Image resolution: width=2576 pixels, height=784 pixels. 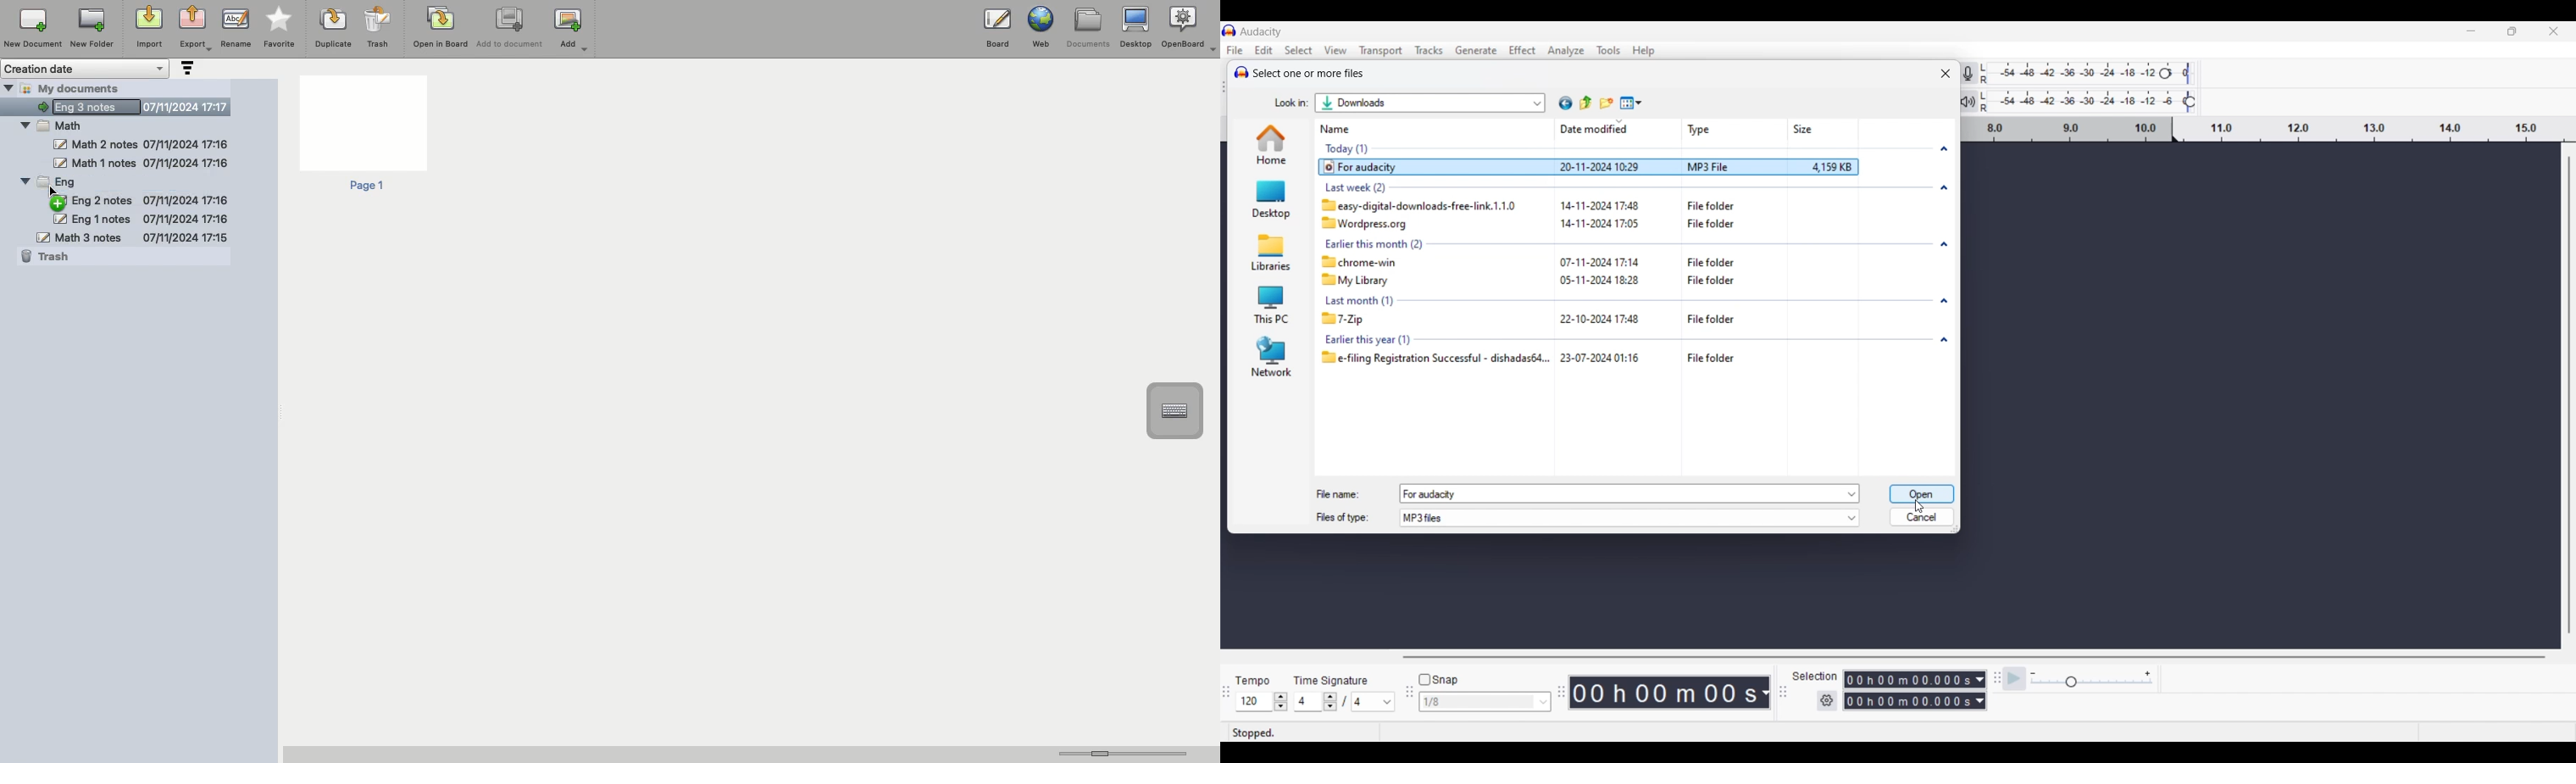 What do you see at coordinates (1921, 514) in the screenshot?
I see `Click to cancel inputs` at bounding box center [1921, 514].